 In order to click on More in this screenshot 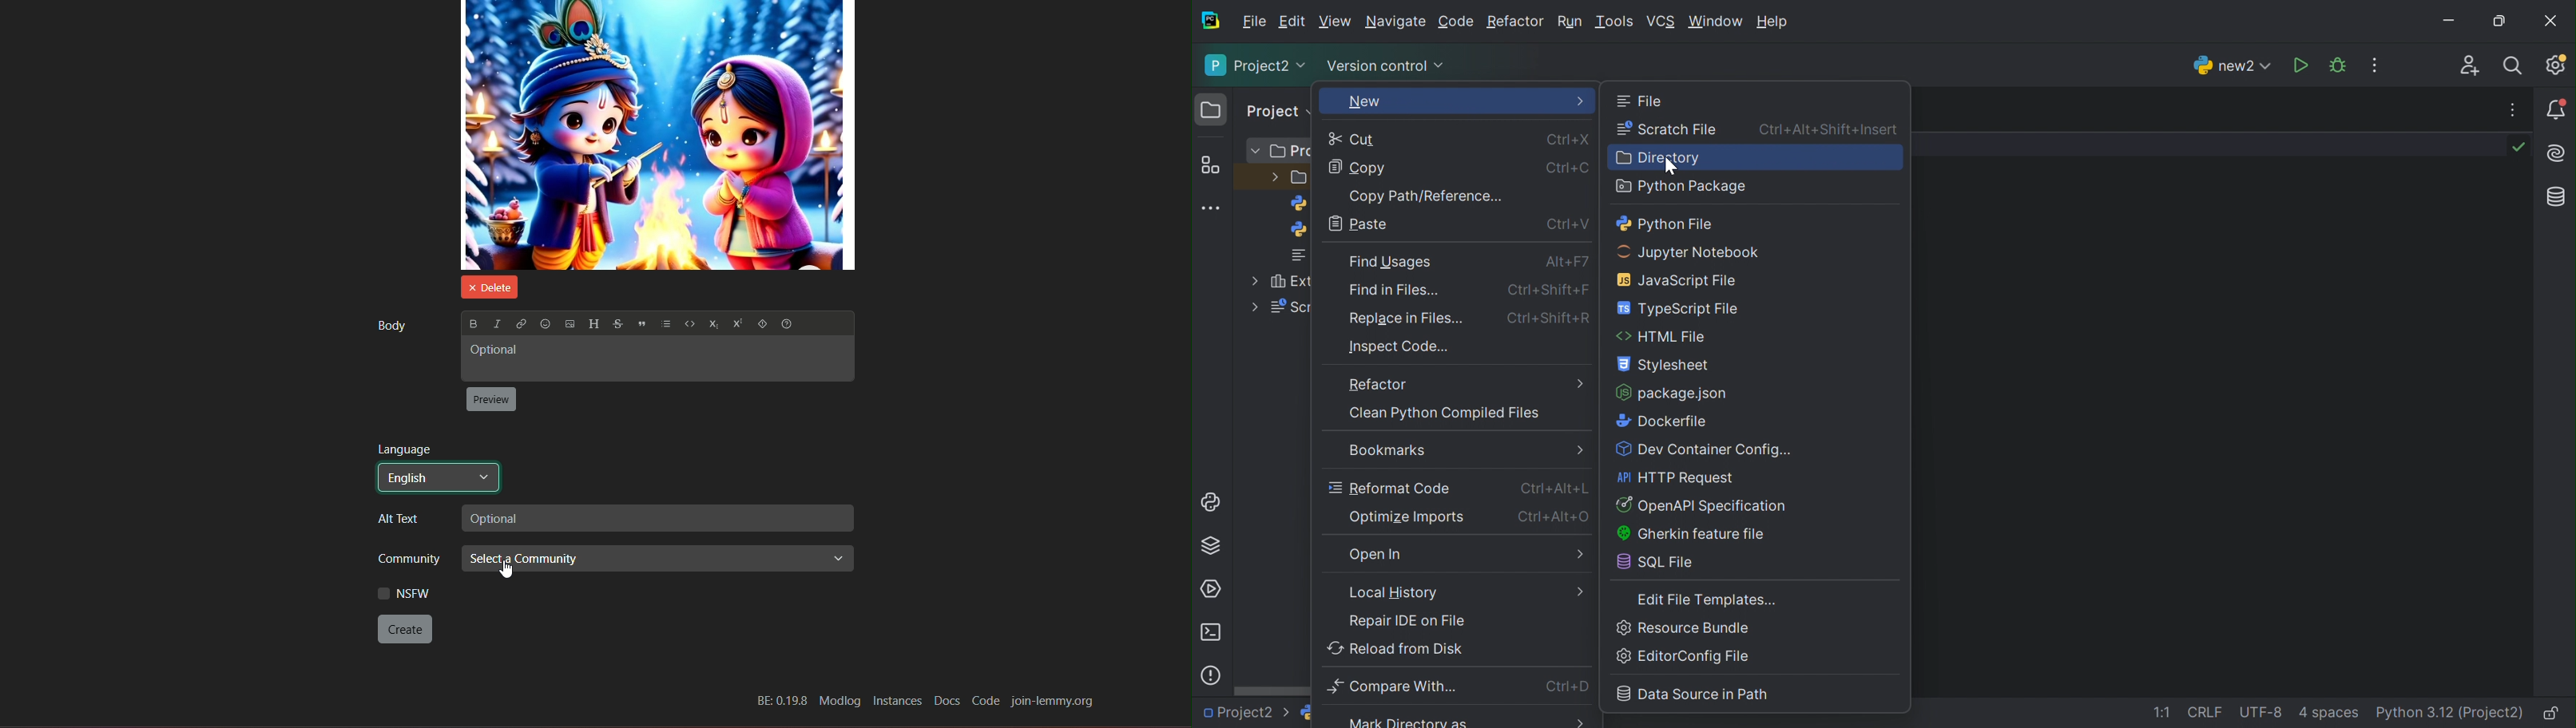, I will do `click(1273, 176)`.